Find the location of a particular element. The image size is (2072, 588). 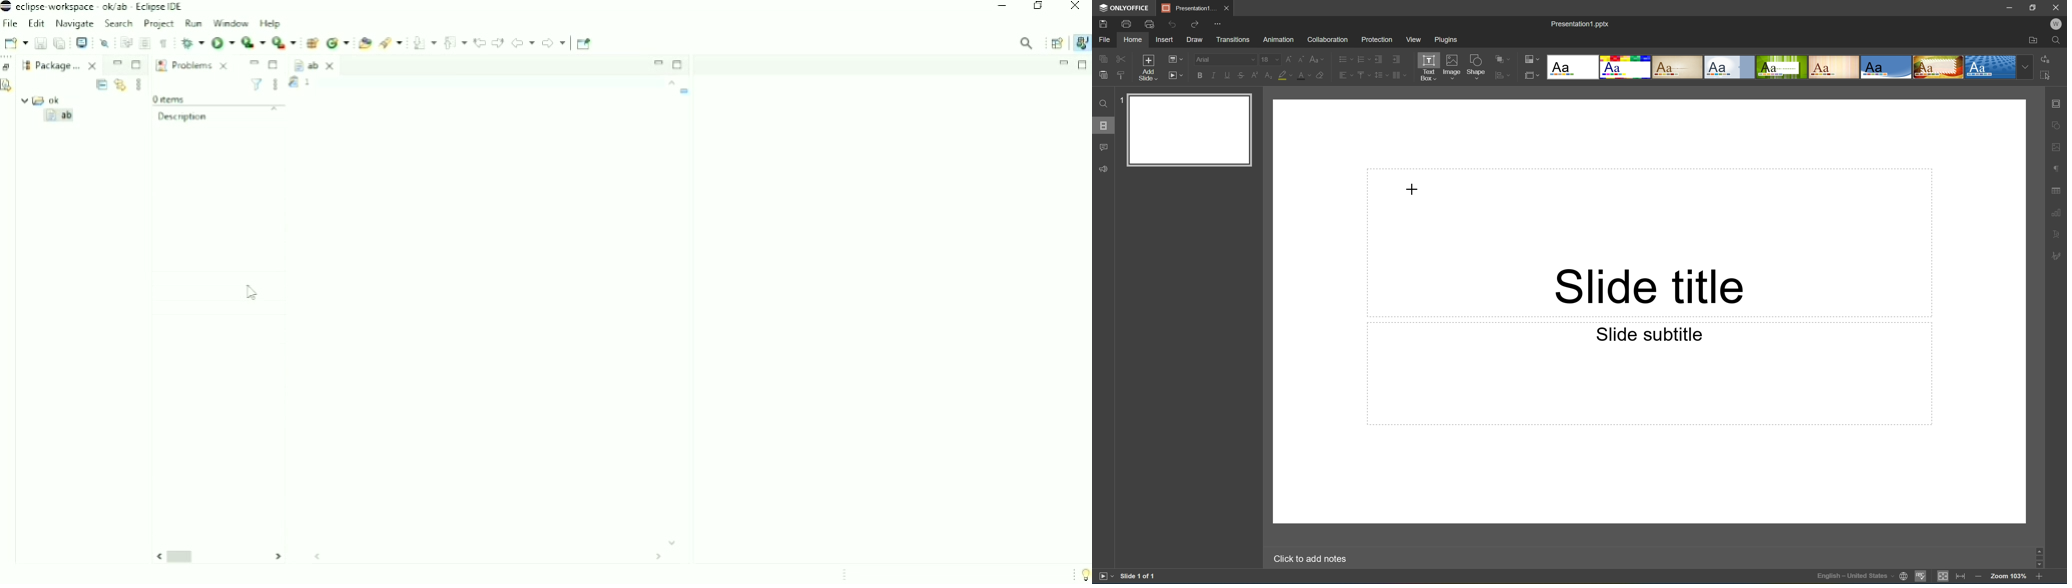

Minimize is located at coordinates (117, 64).